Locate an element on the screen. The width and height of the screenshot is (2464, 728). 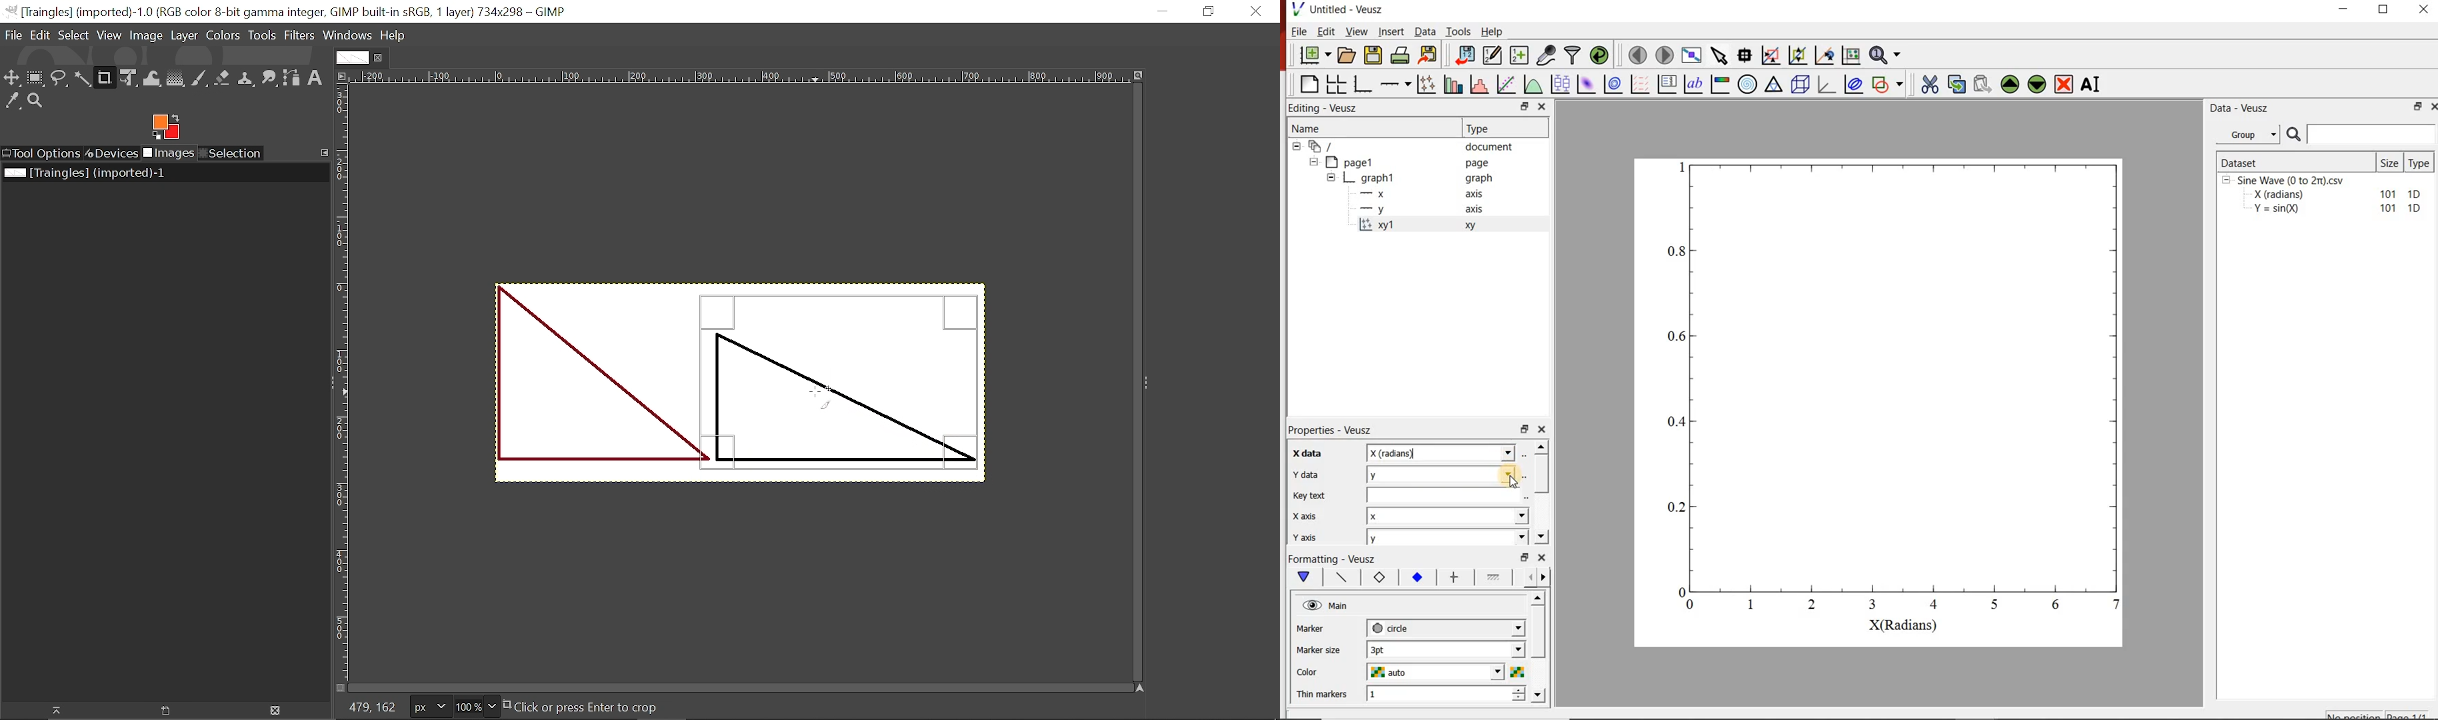
Data is located at coordinates (1424, 31).